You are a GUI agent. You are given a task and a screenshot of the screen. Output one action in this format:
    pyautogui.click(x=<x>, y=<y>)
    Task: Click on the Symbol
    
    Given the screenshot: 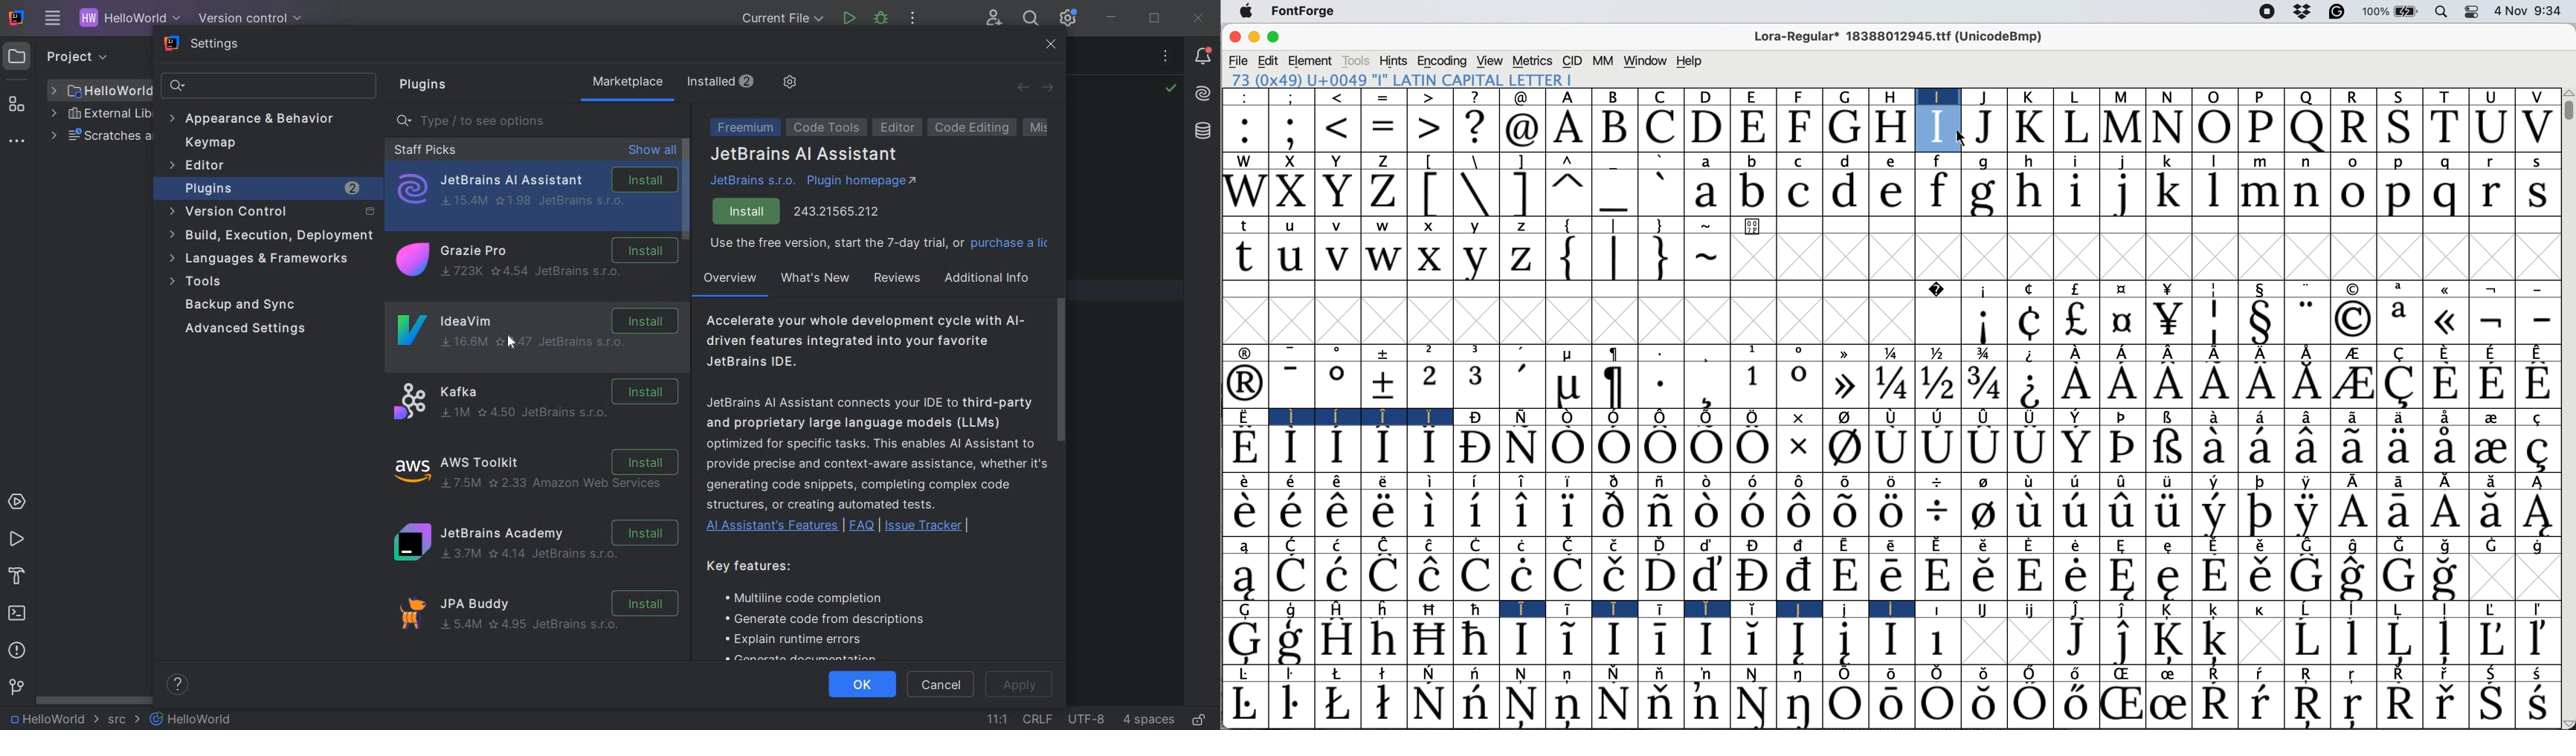 What is the action you would take?
    pyautogui.click(x=1247, y=706)
    